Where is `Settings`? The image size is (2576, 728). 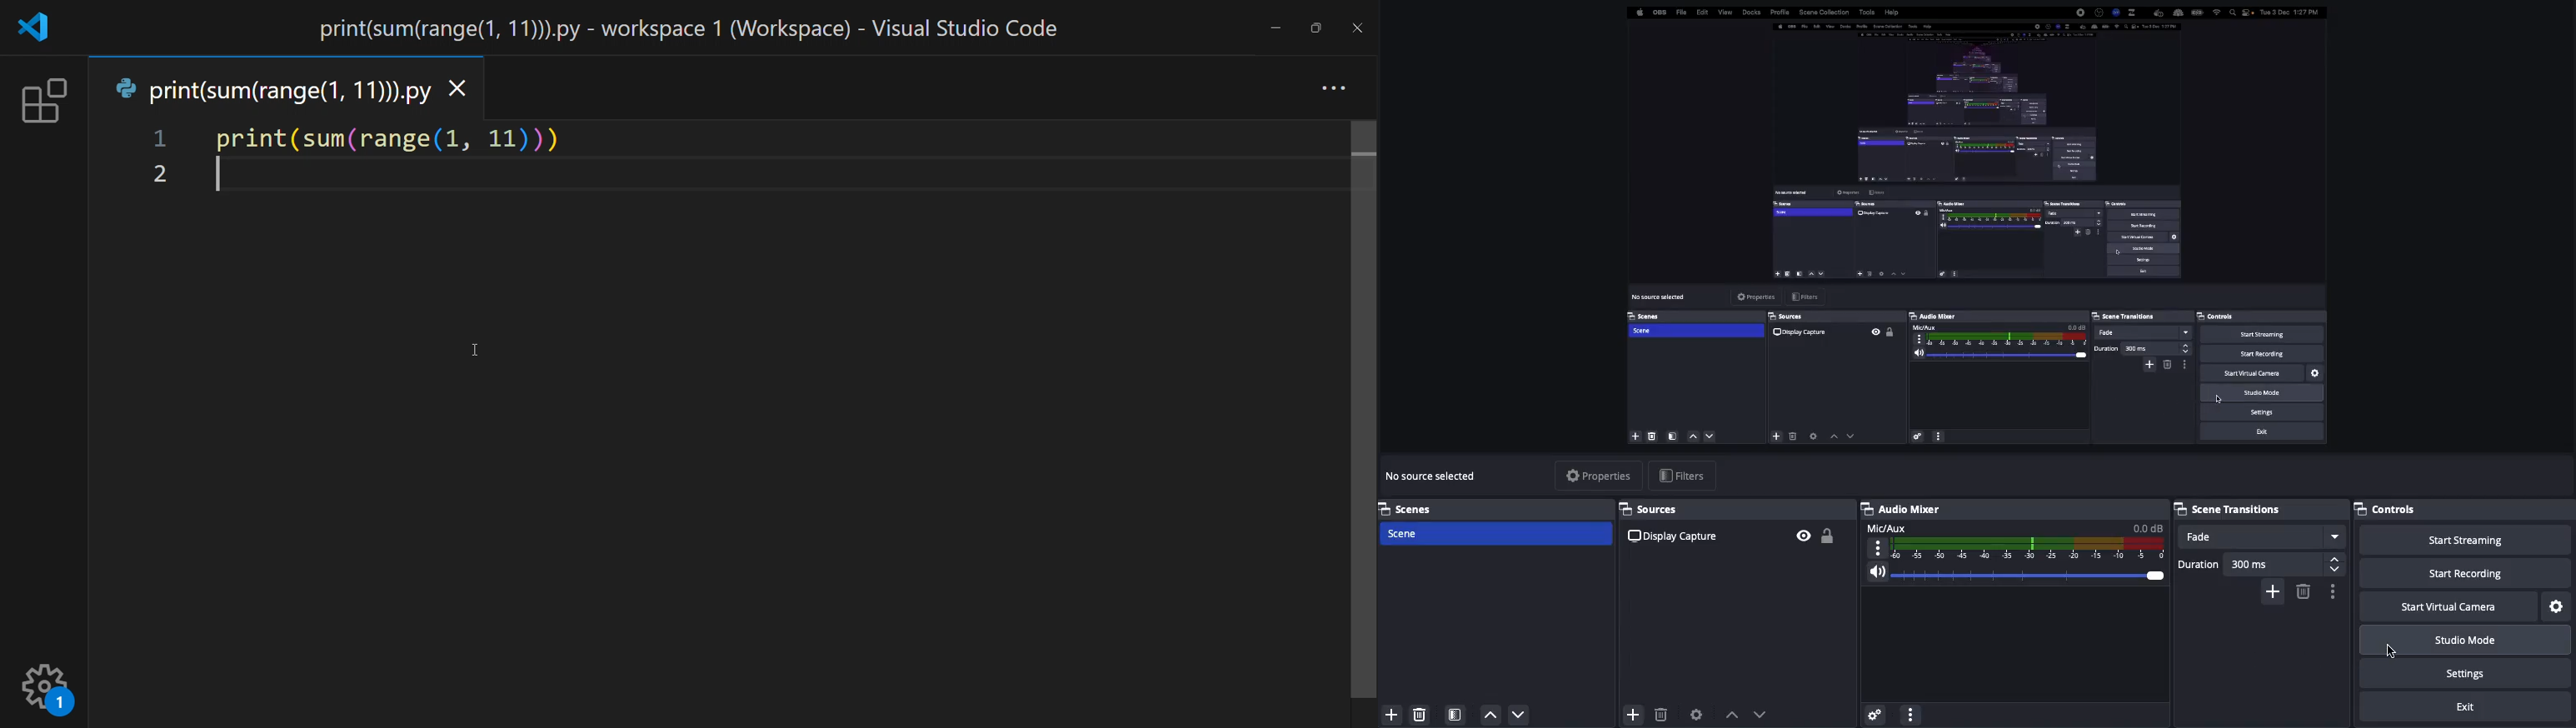
Settings is located at coordinates (2468, 672).